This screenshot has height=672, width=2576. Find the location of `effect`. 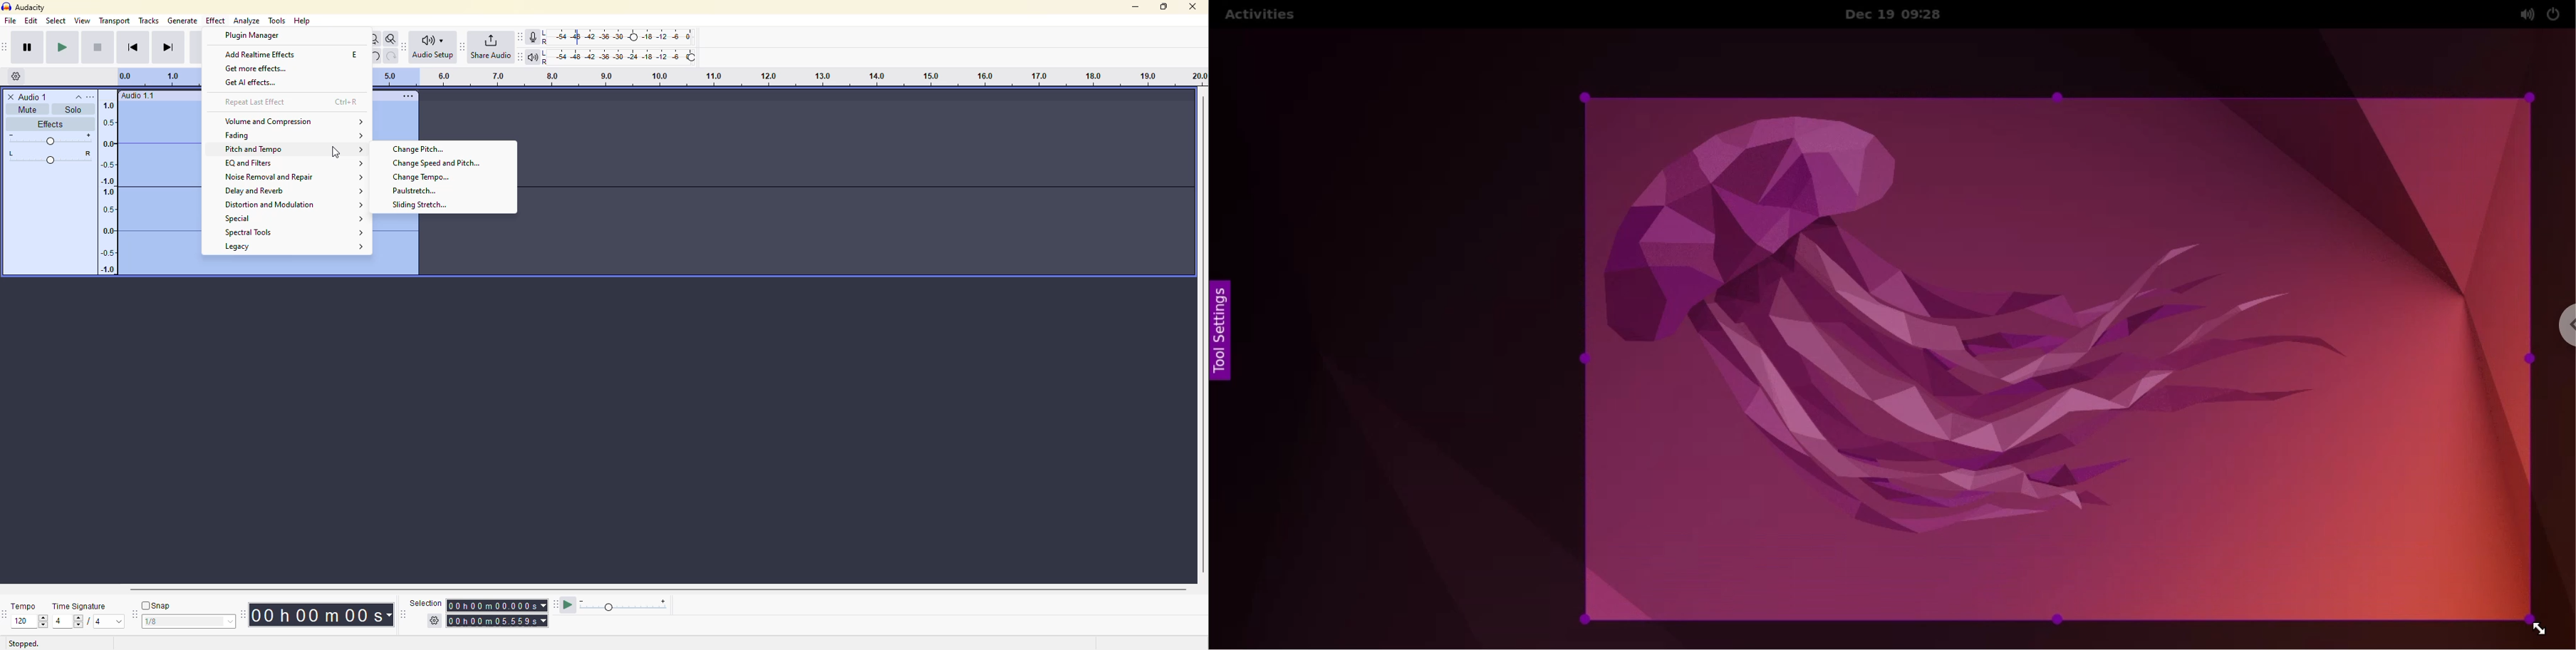

effect is located at coordinates (217, 20).